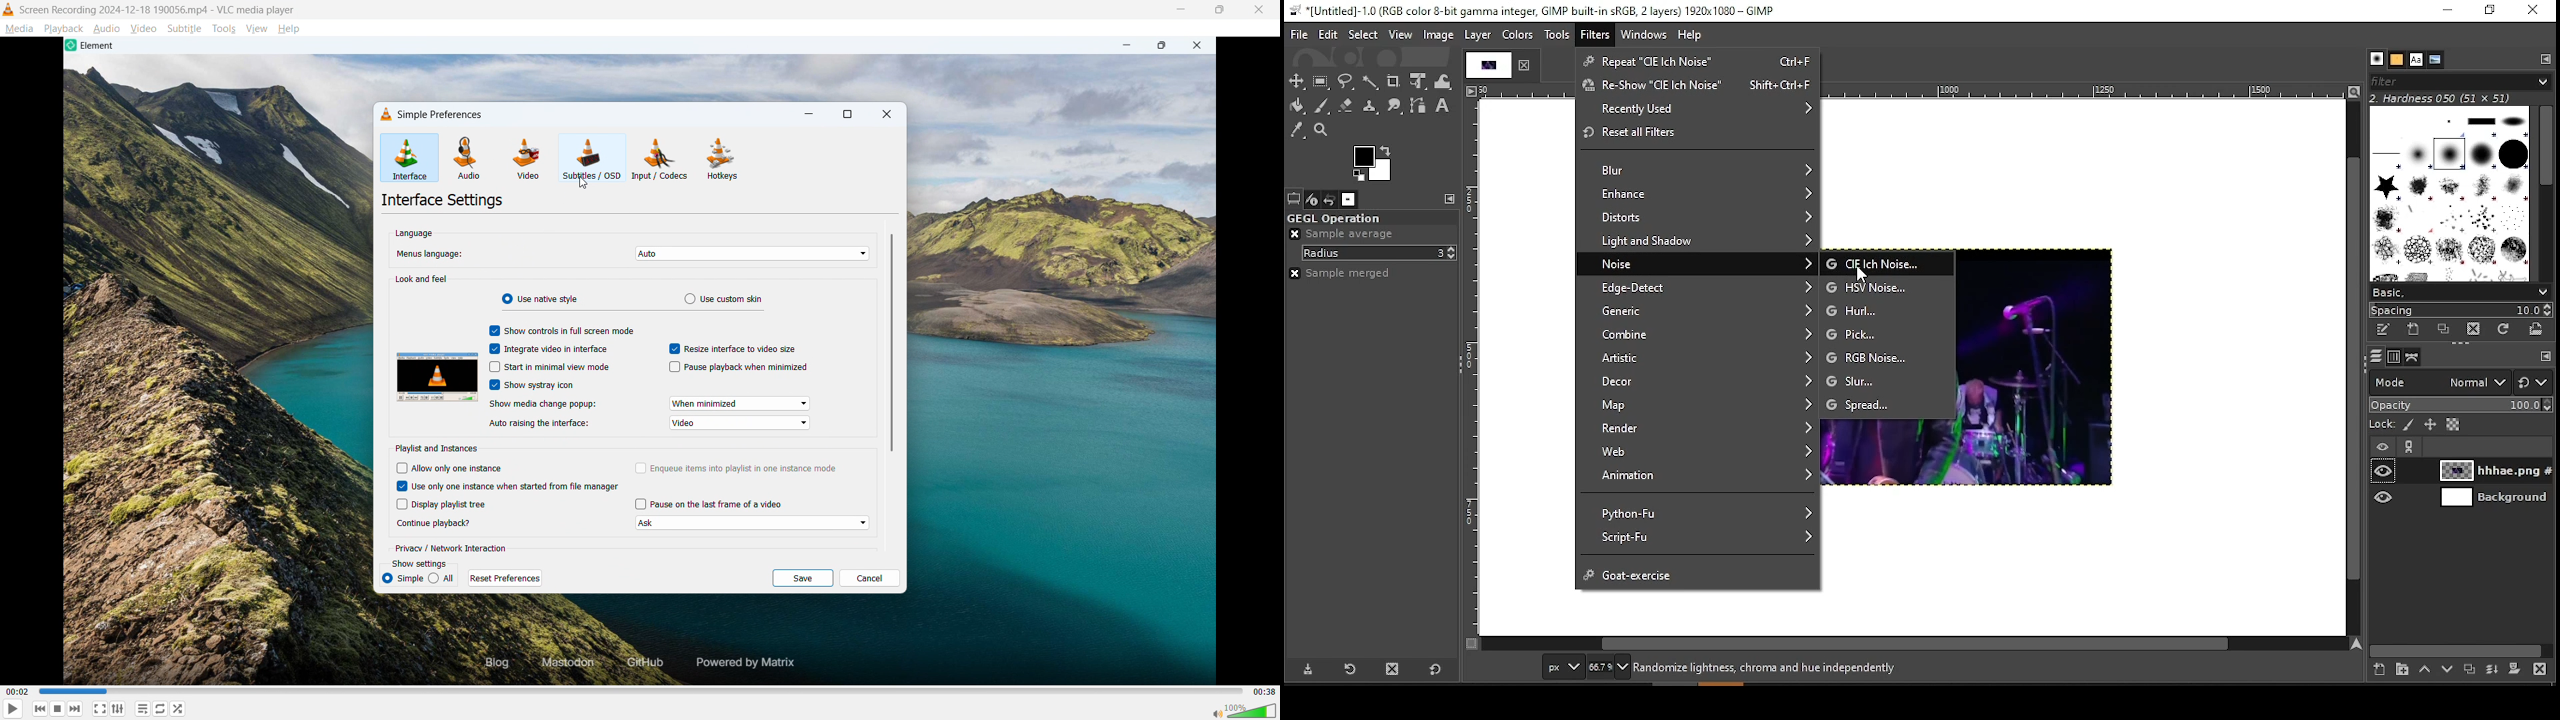  I want to click on tab, so click(1486, 65).